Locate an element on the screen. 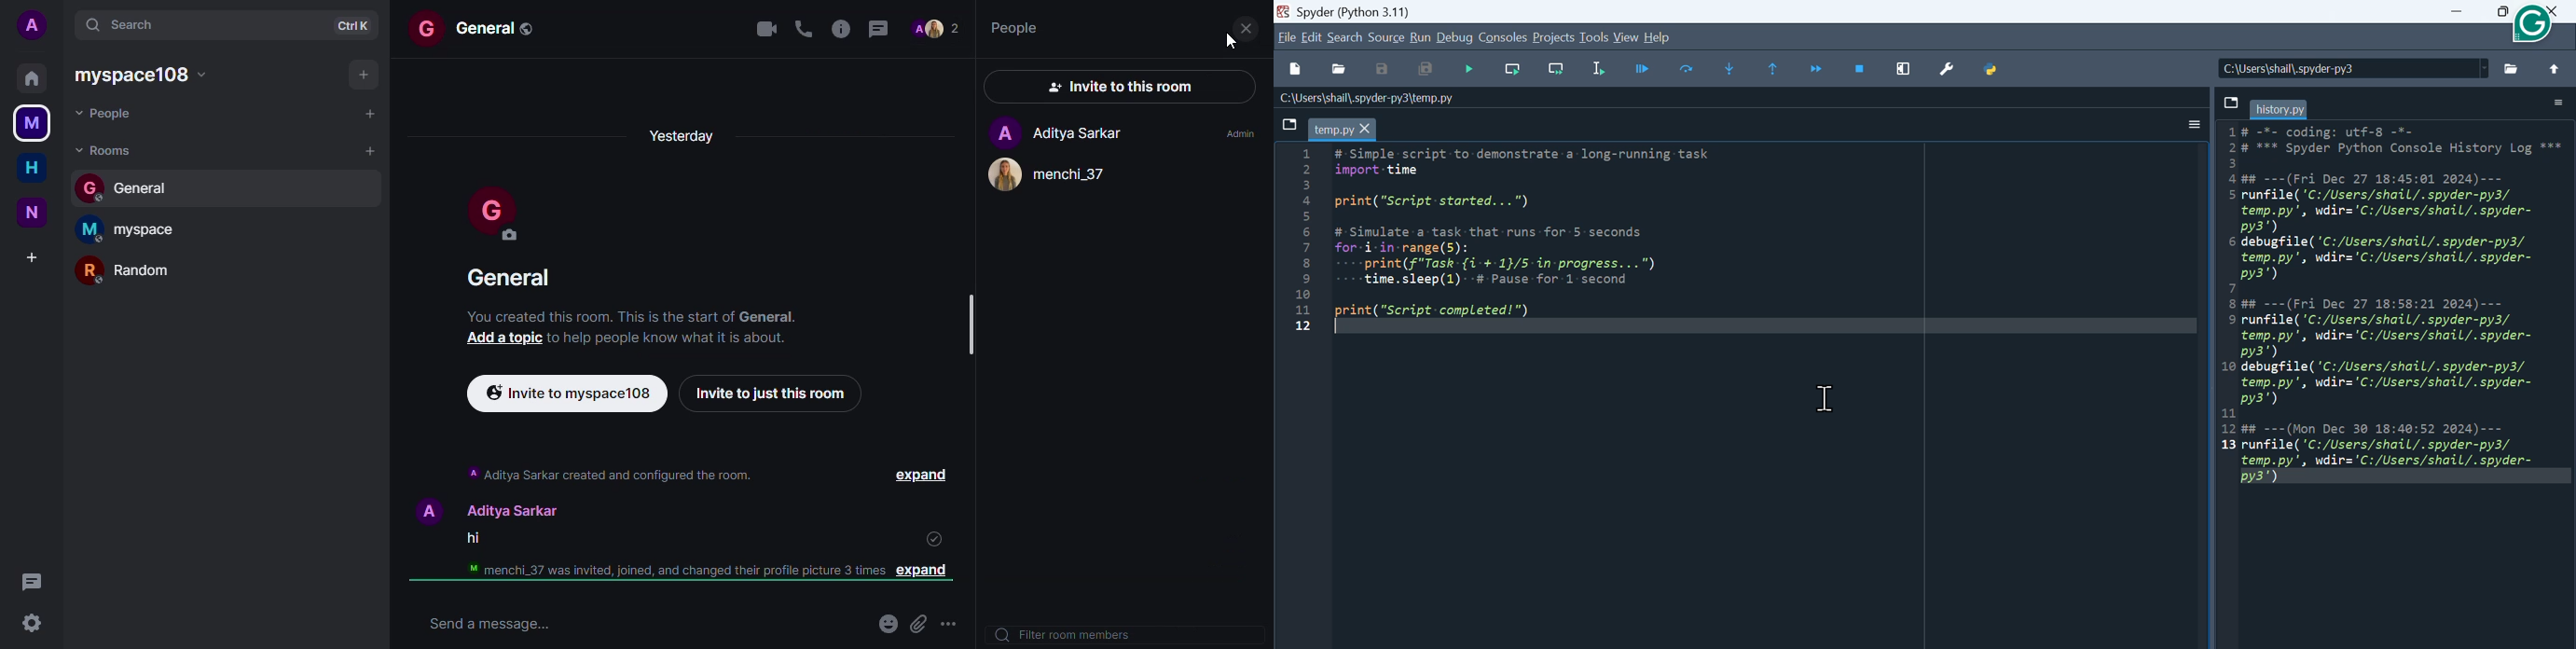 This screenshot has width=2576, height=672. new is located at coordinates (32, 213).